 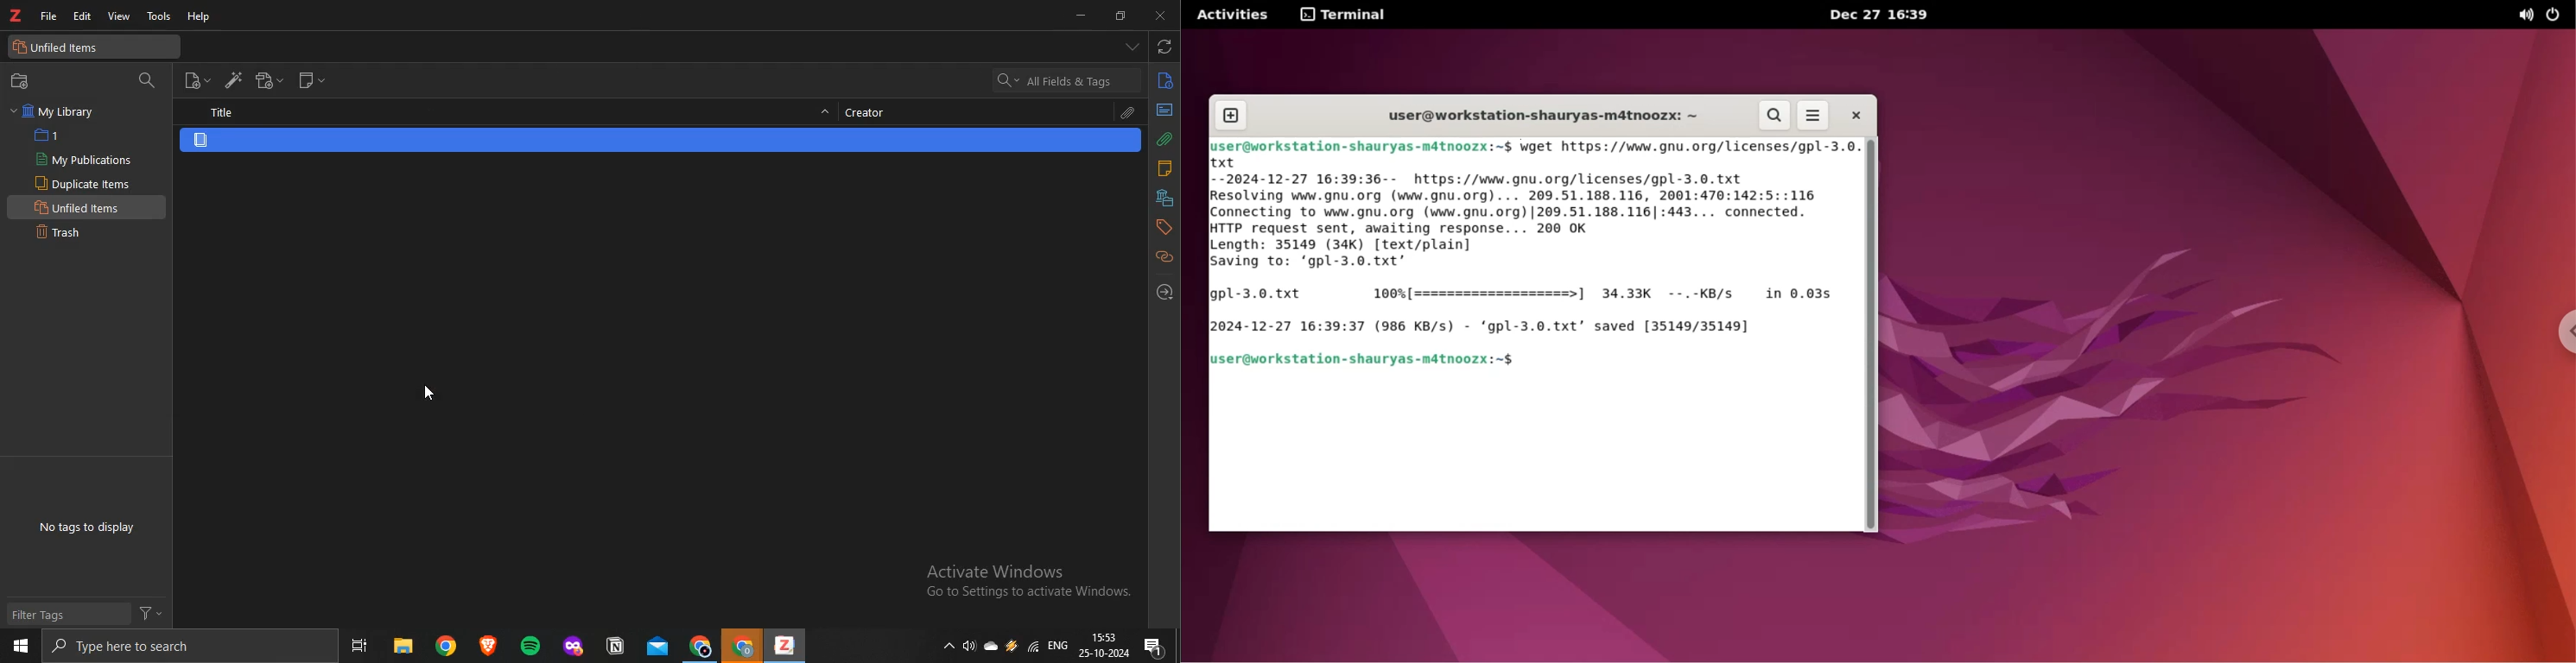 What do you see at coordinates (971, 647) in the screenshot?
I see `speakers` at bounding box center [971, 647].